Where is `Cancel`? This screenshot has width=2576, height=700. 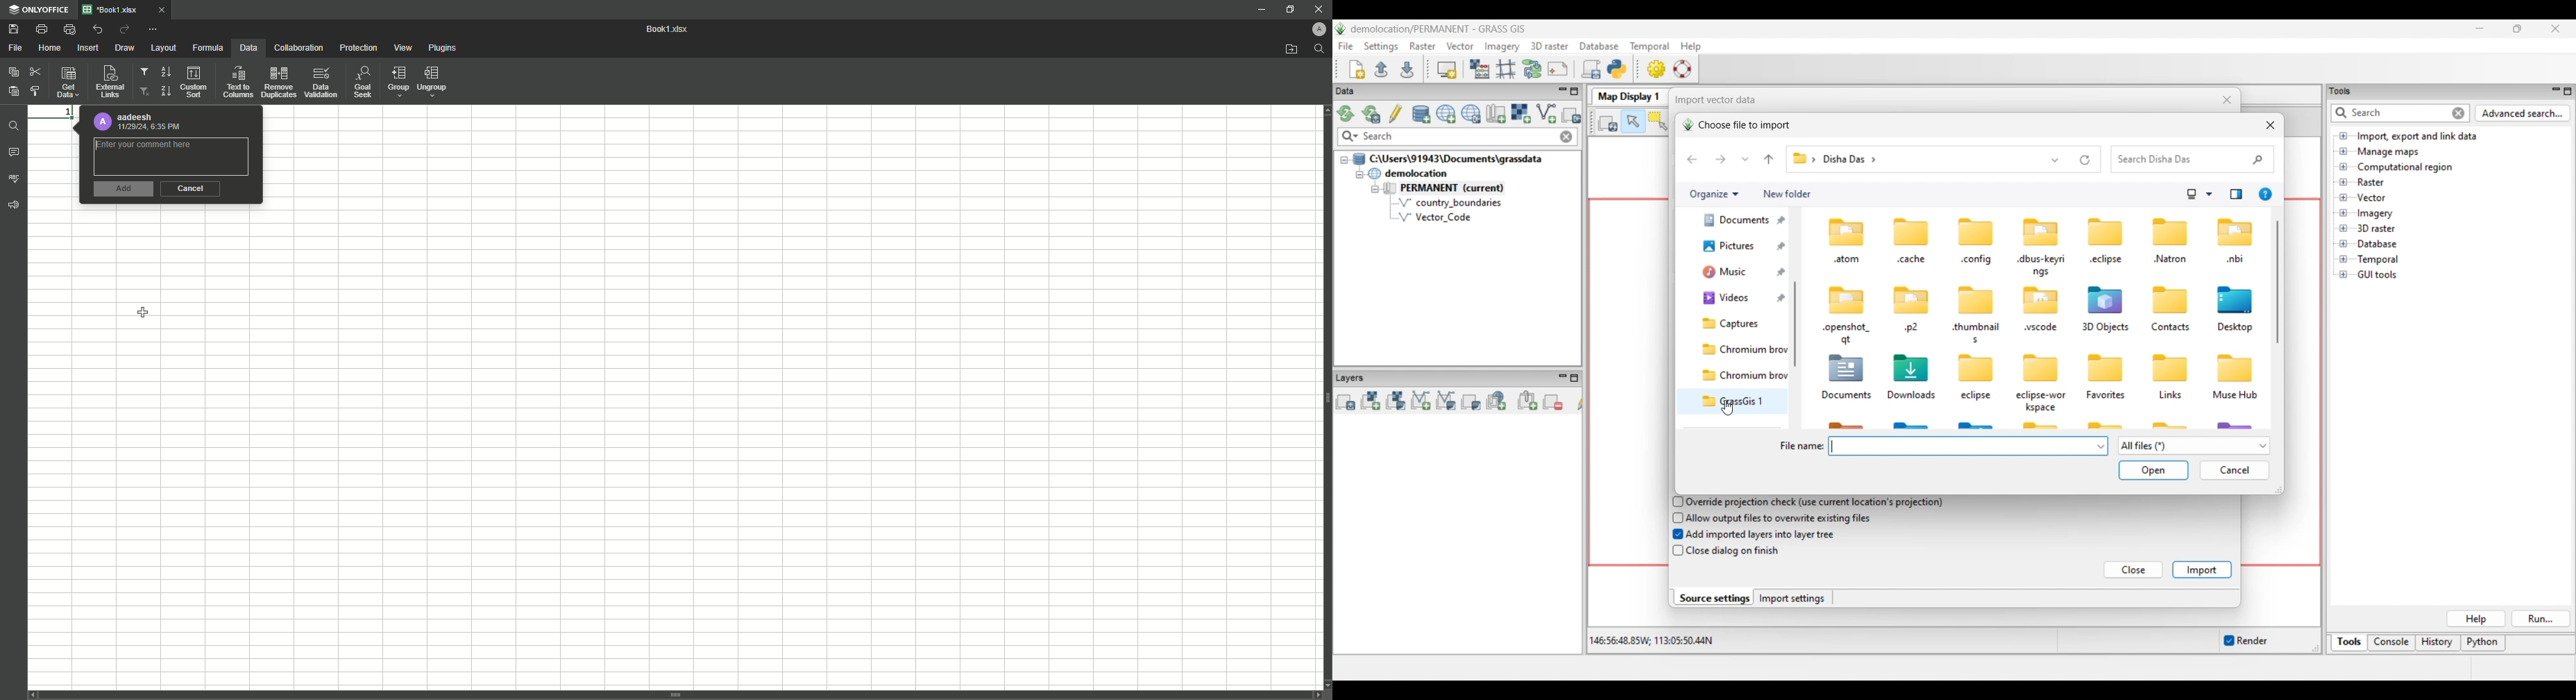 Cancel is located at coordinates (189, 189).